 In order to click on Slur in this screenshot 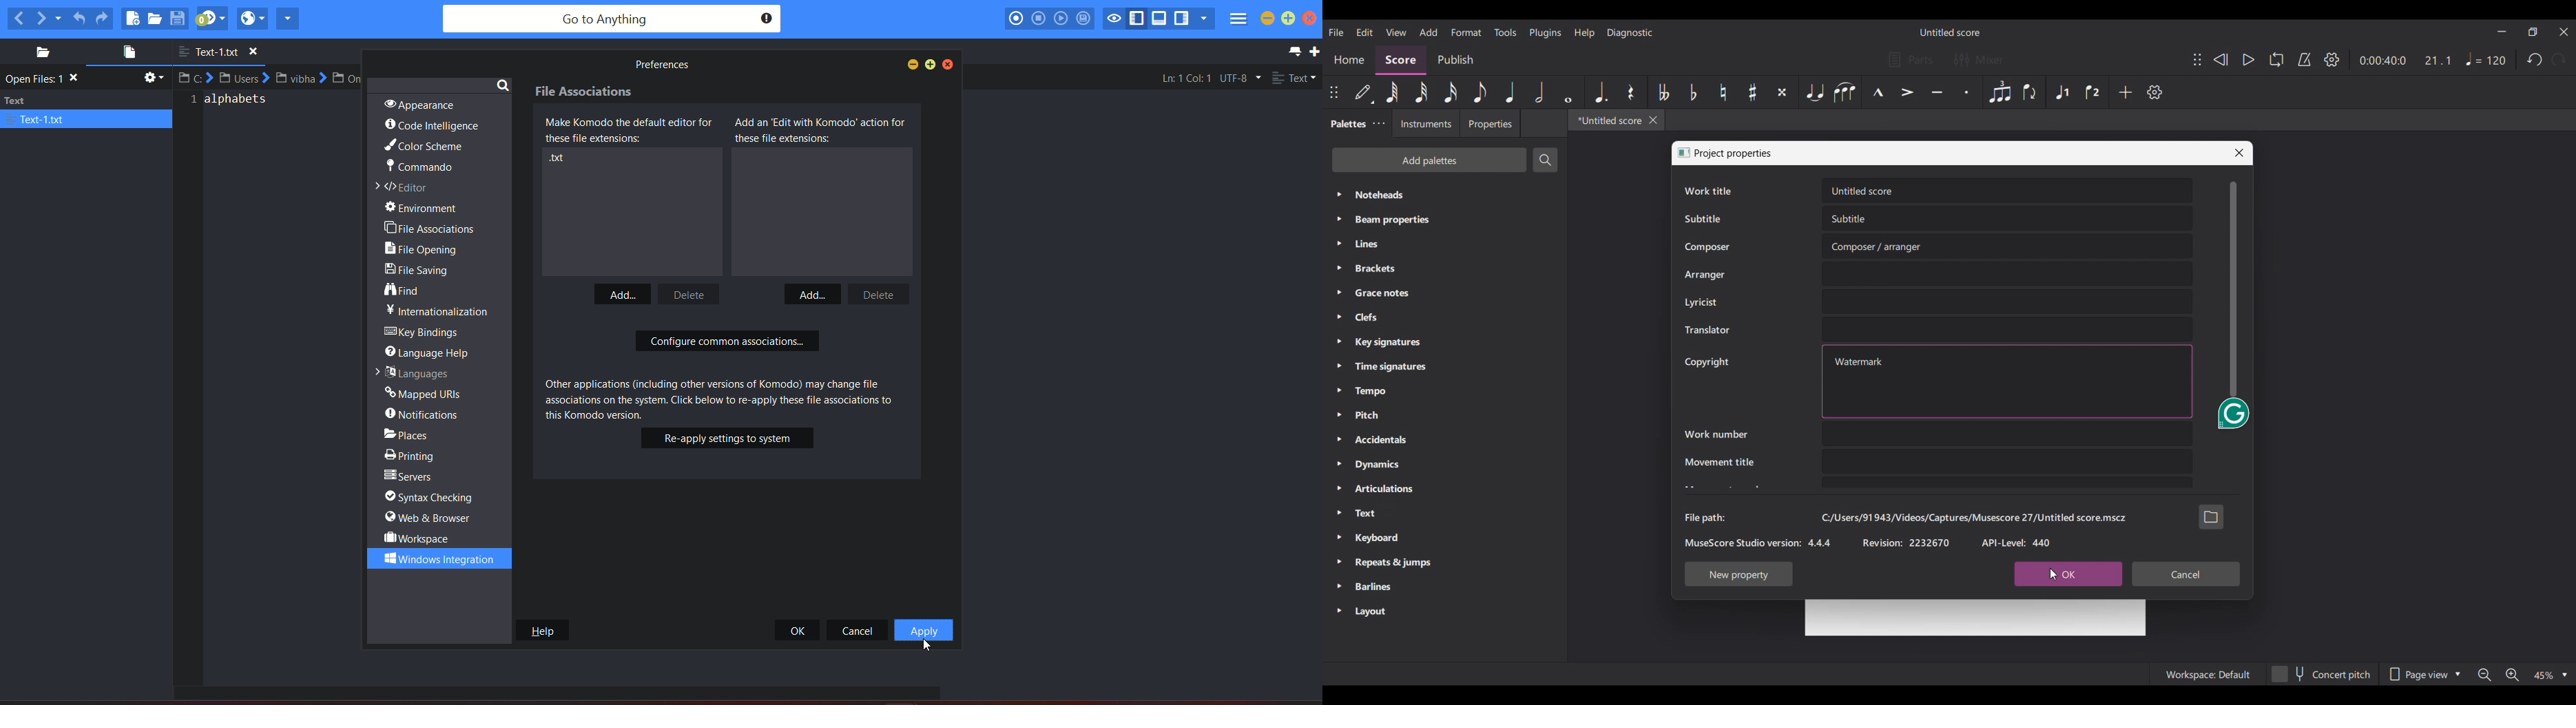, I will do `click(1846, 92)`.